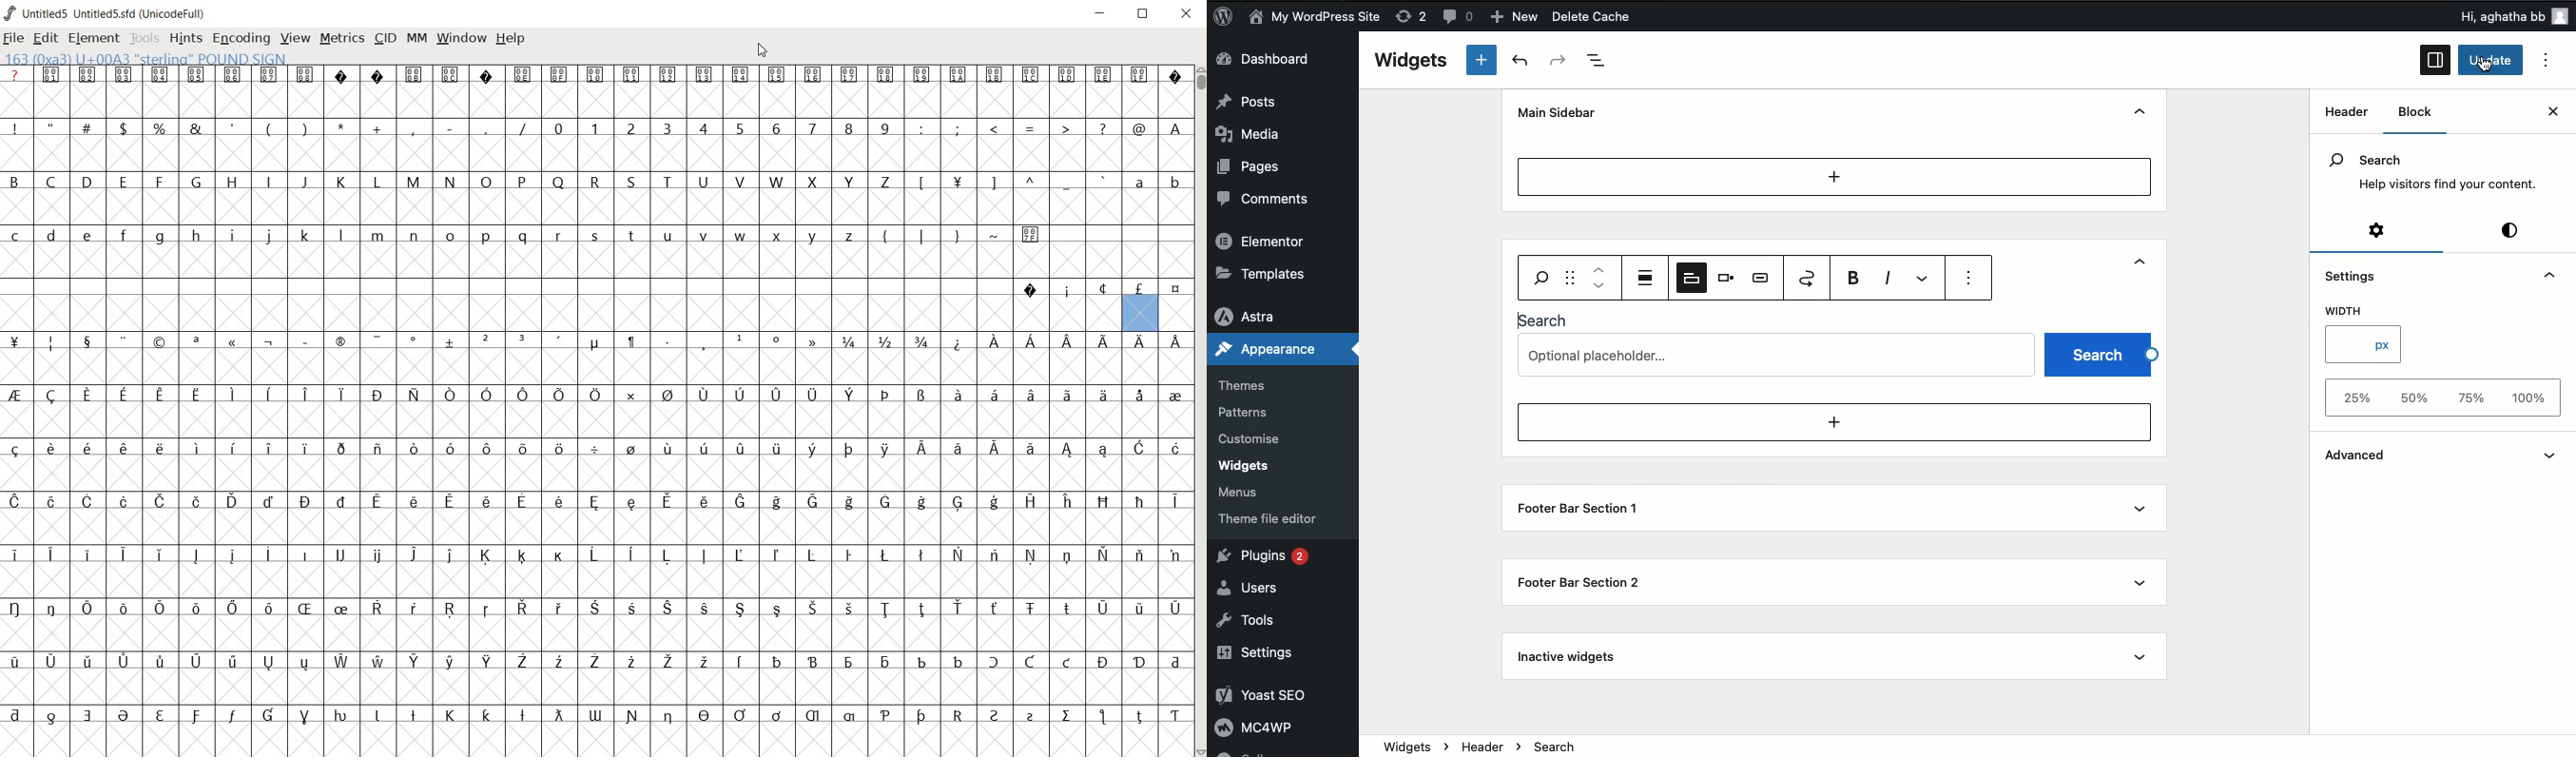  I want to click on Symbol, so click(196, 662).